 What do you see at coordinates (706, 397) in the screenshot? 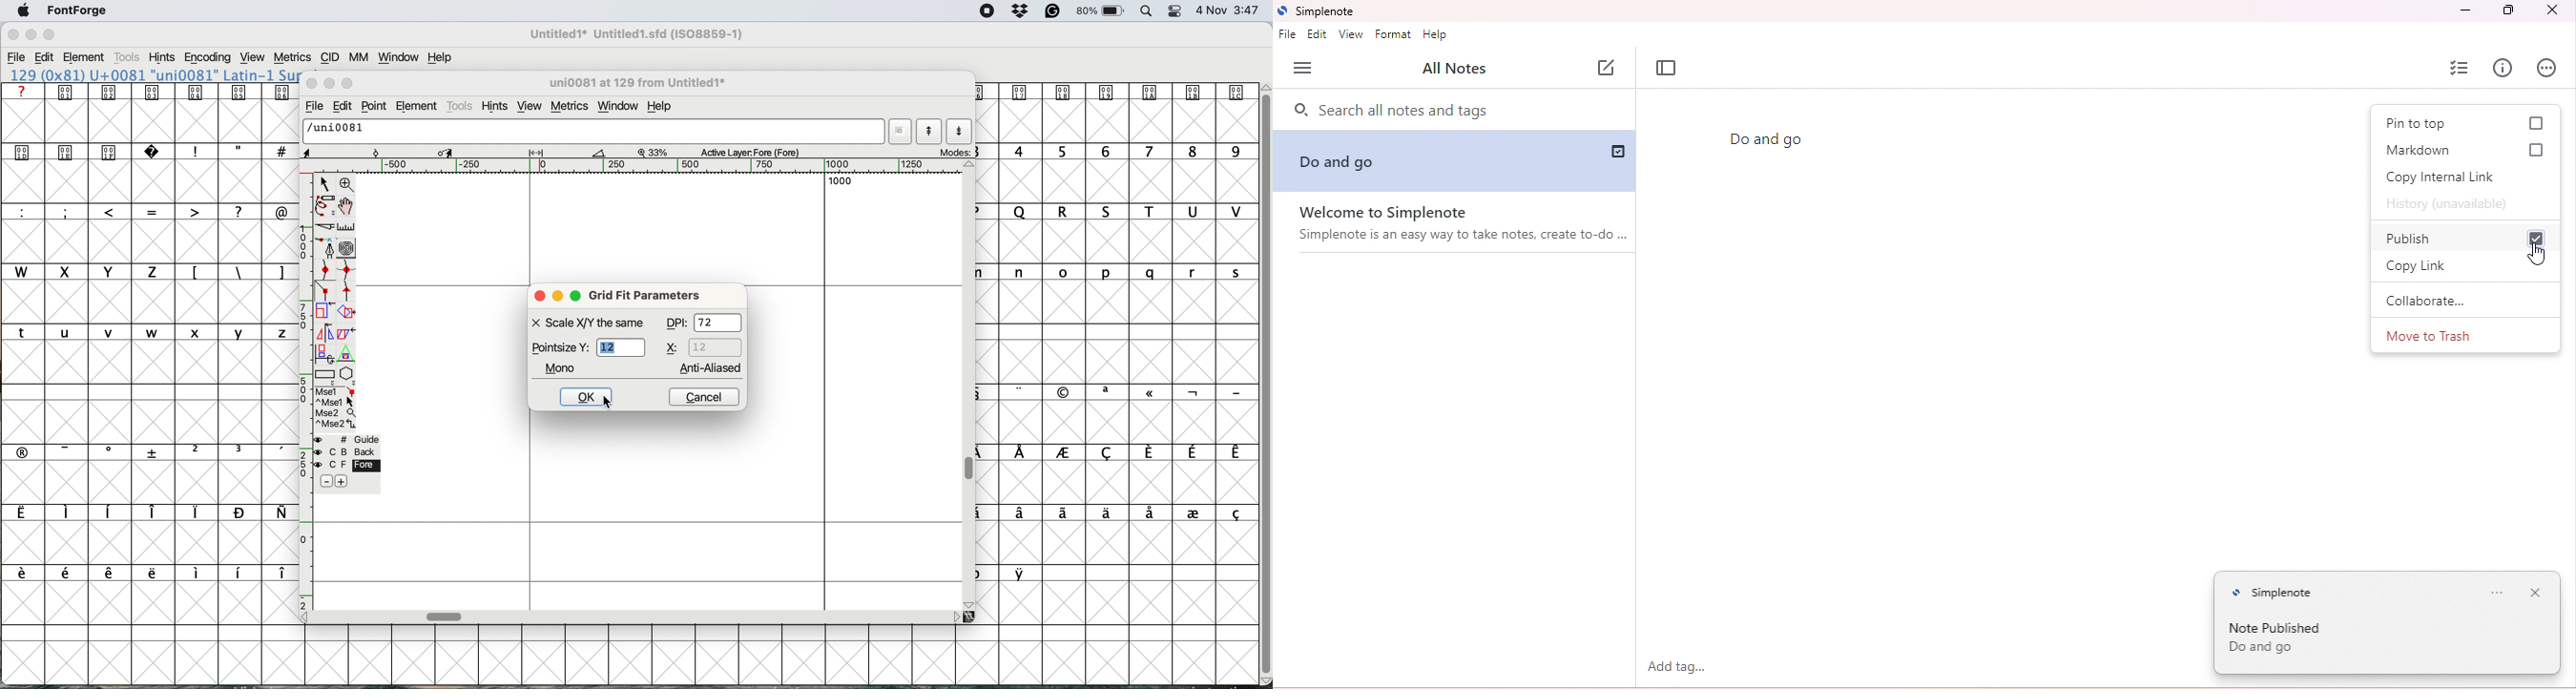
I see `cancel` at bounding box center [706, 397].